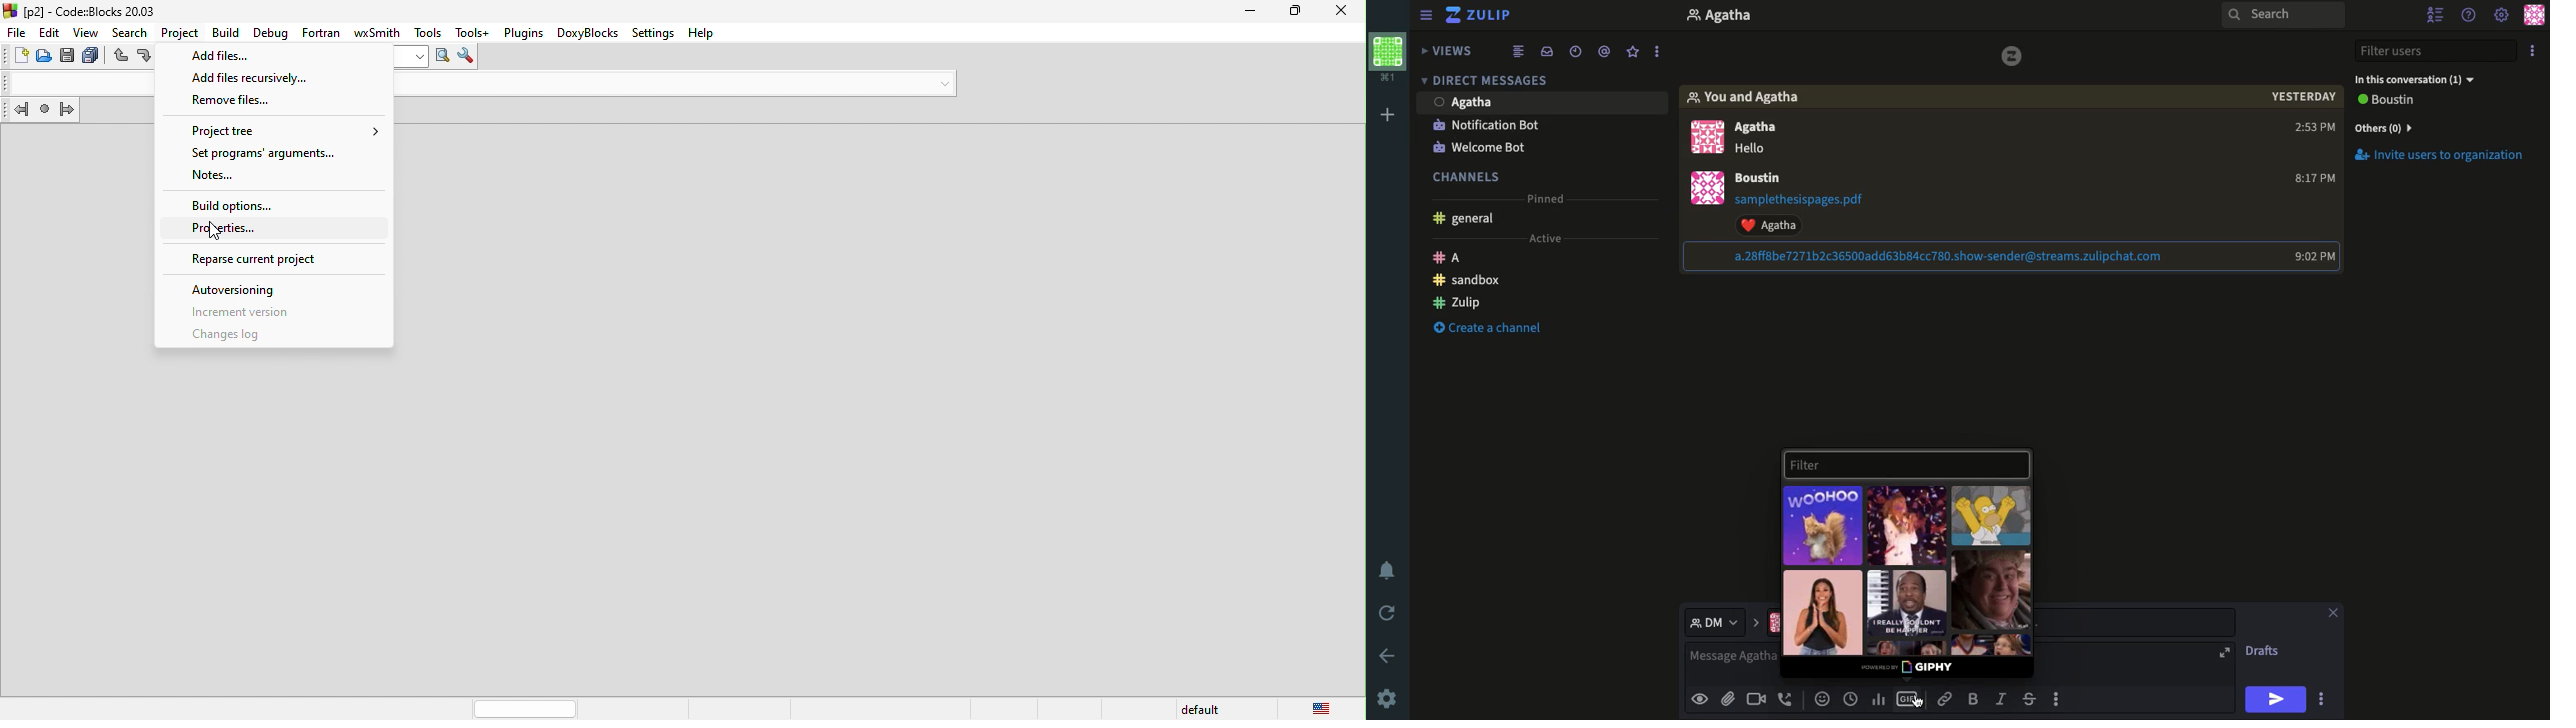 This screenshot has width=2576, height=728. I want to click on remove files, so click(274, 100).